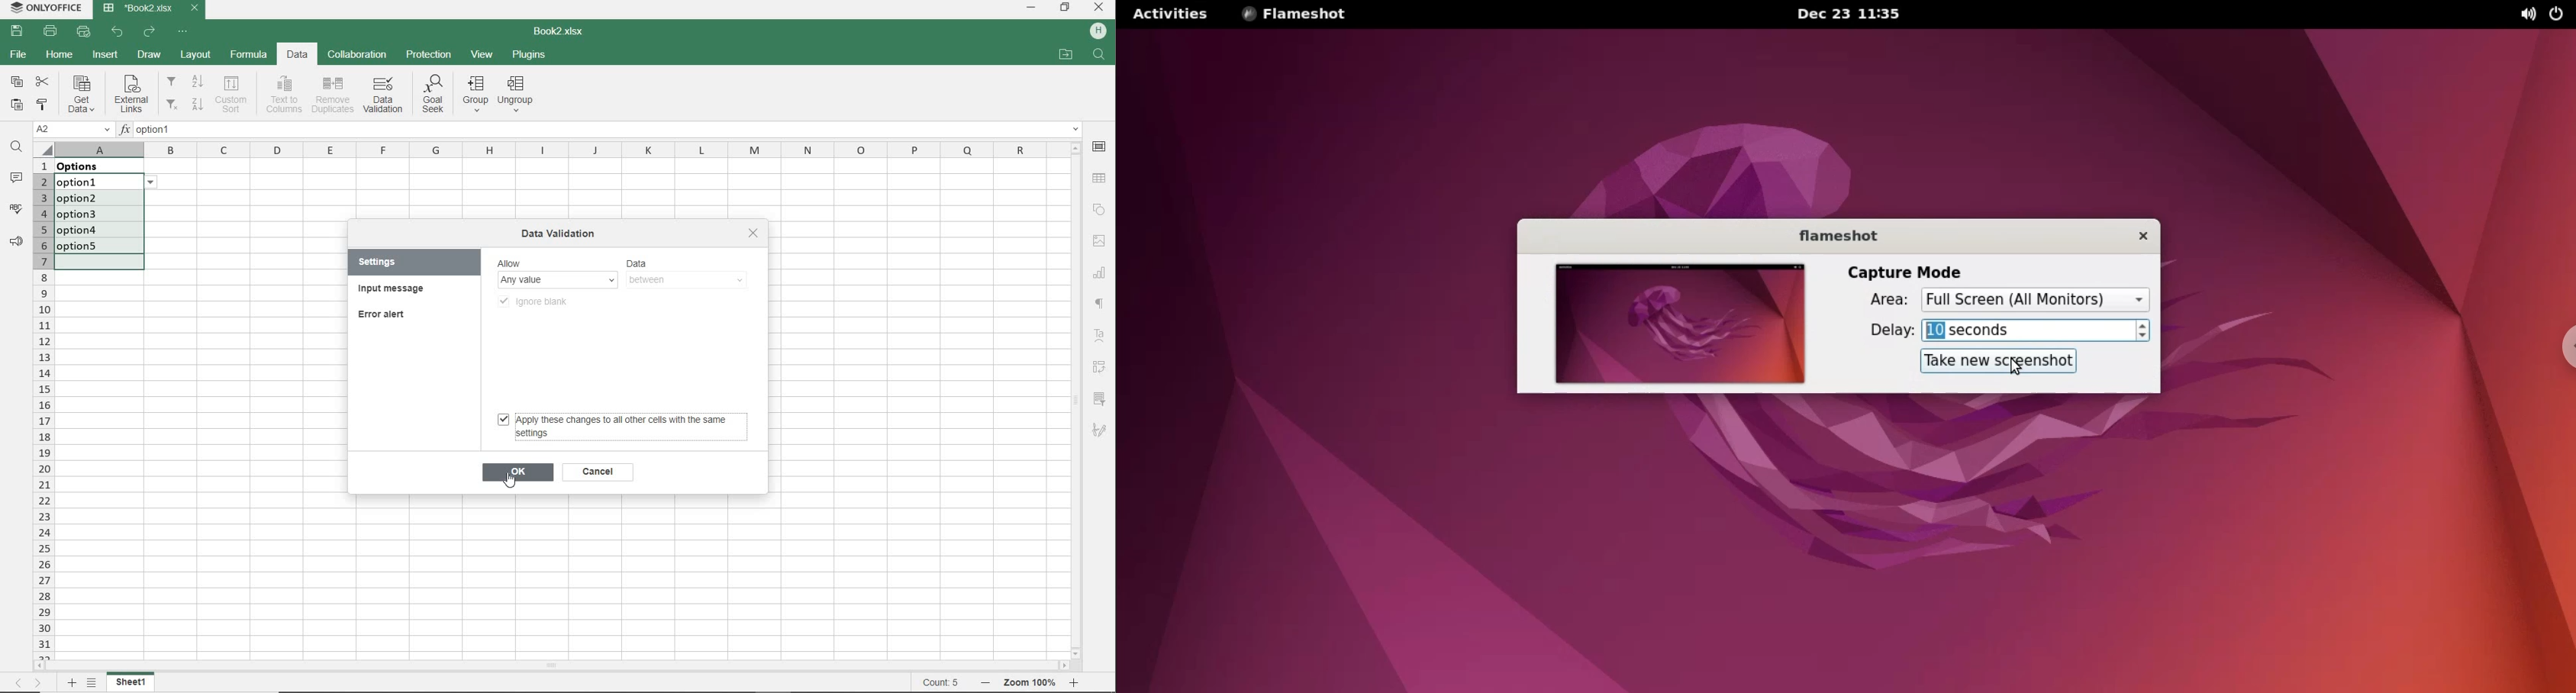 The image size is (2576, 700). Describe the element at coordinates (333, 96) in the screenshot. I see `remove duplicates` at that location.